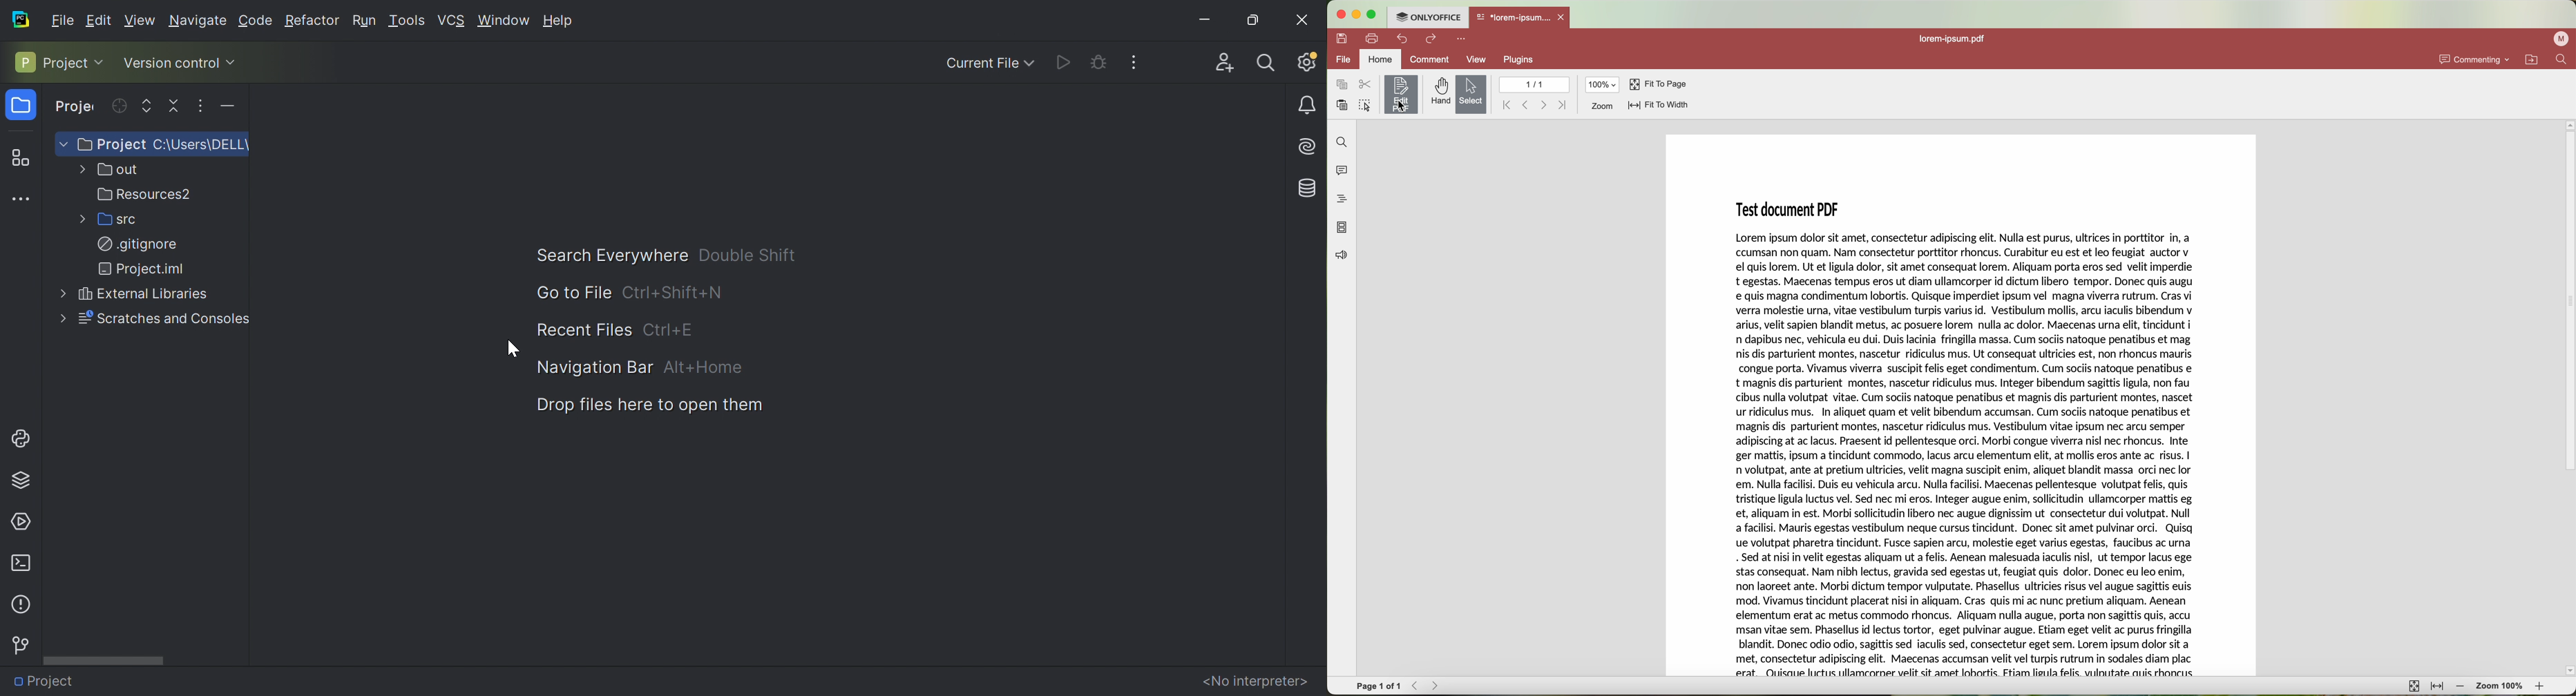 The width and height of the screenshot is (2576, 700). What do you see at coordinates (1658, 106) in the screenshot?
I see `fit to width` at bounding box center [1658, 106].